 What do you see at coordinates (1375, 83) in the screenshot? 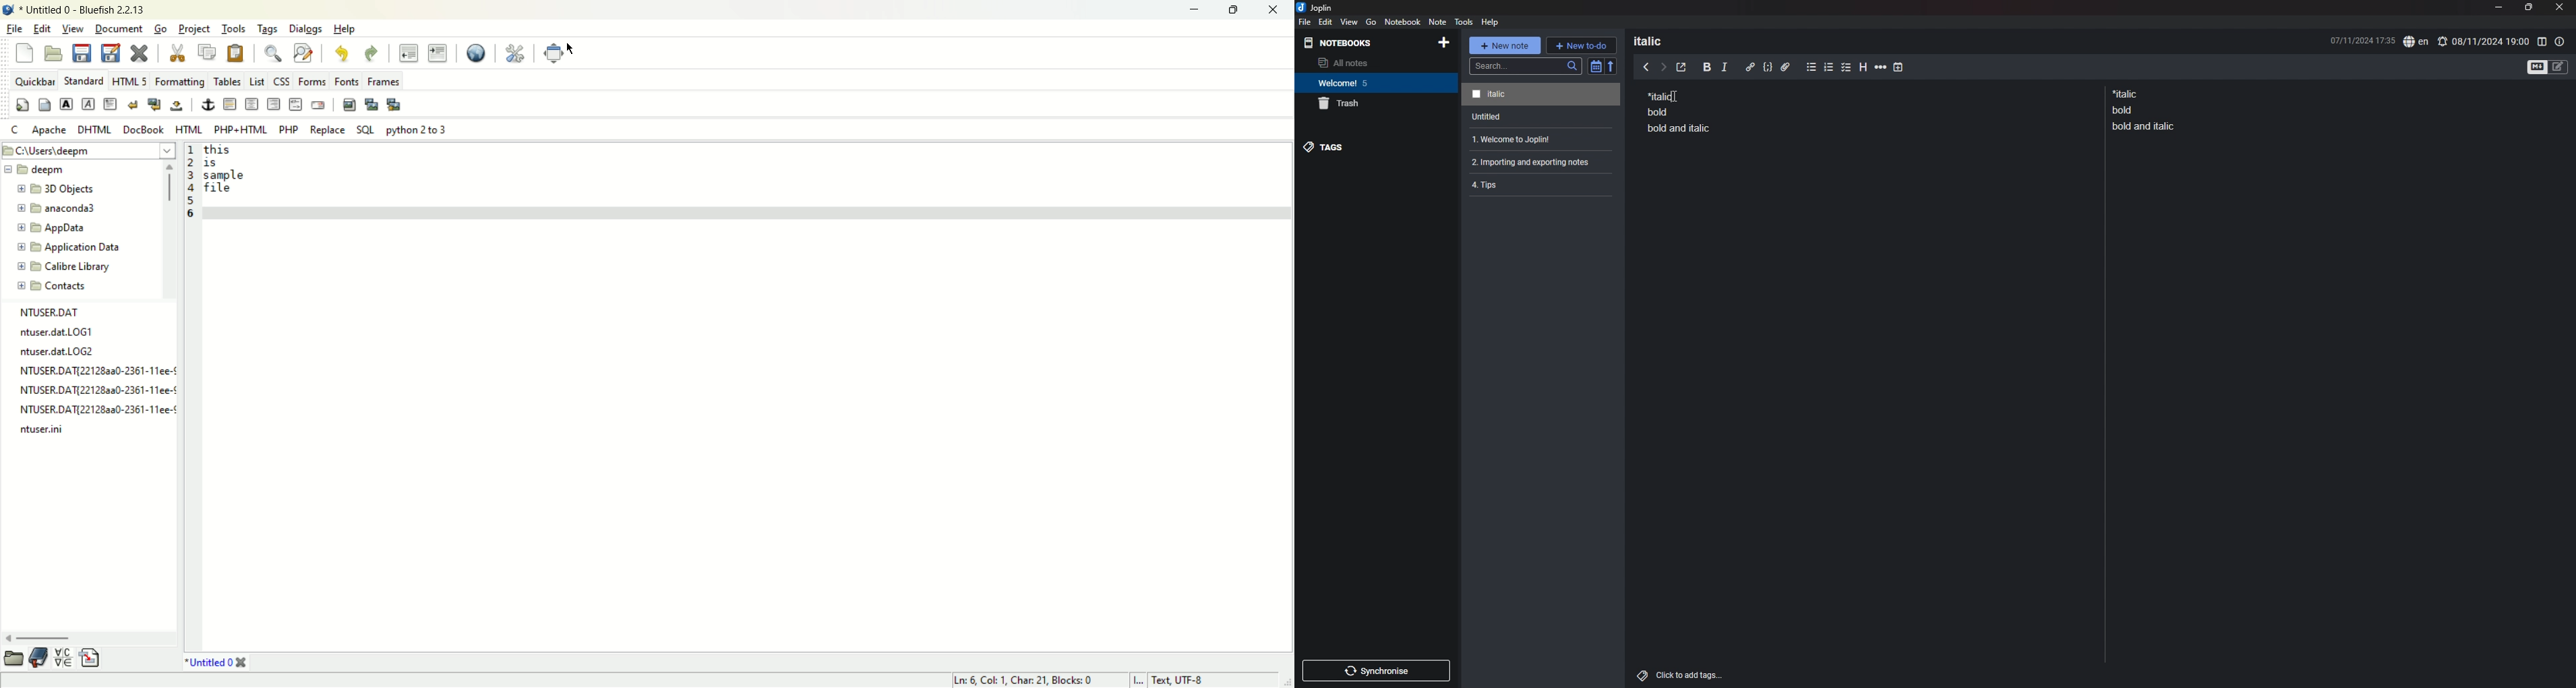
I see `notebook` at bounding box center [1375, 83].